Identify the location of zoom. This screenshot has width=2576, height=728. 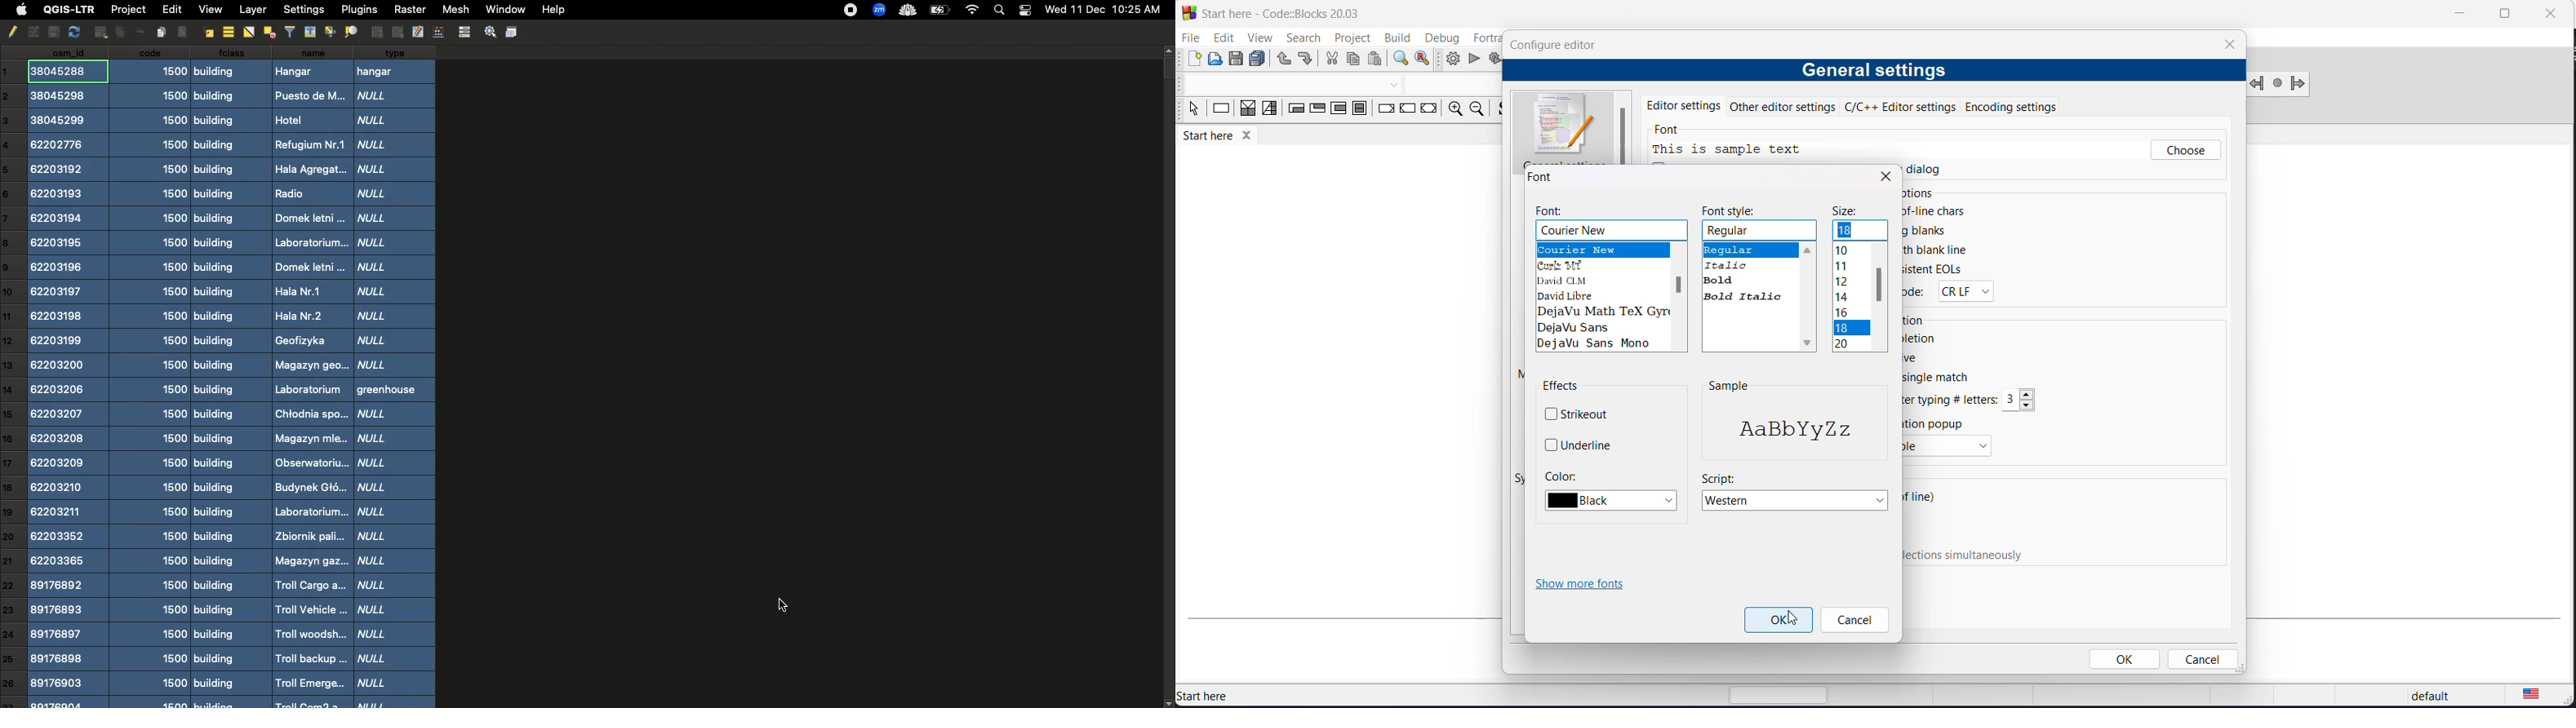
(877, 10).